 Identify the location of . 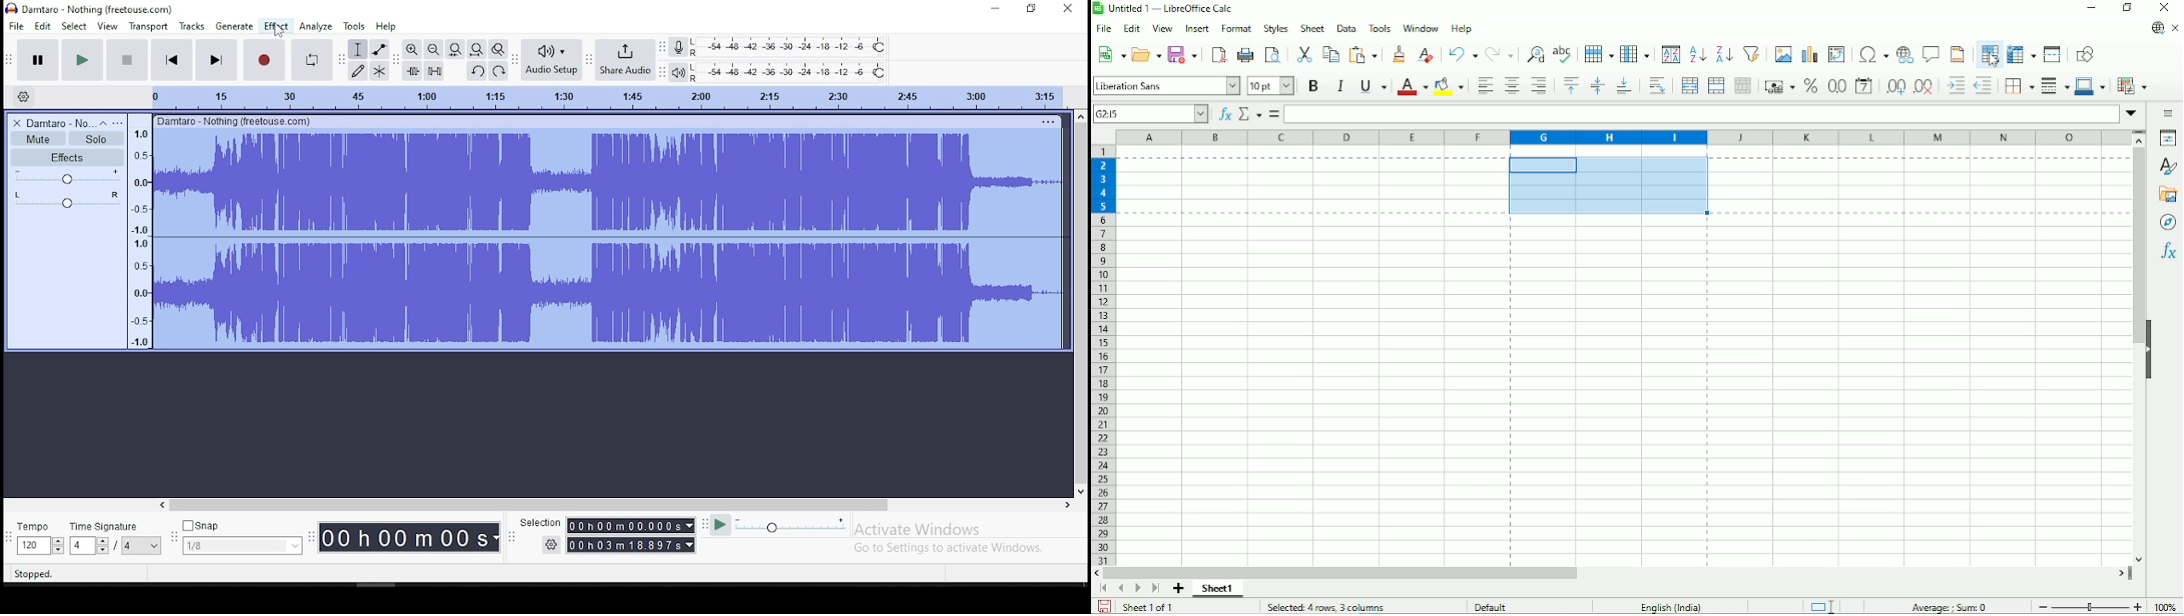
(238, 120).